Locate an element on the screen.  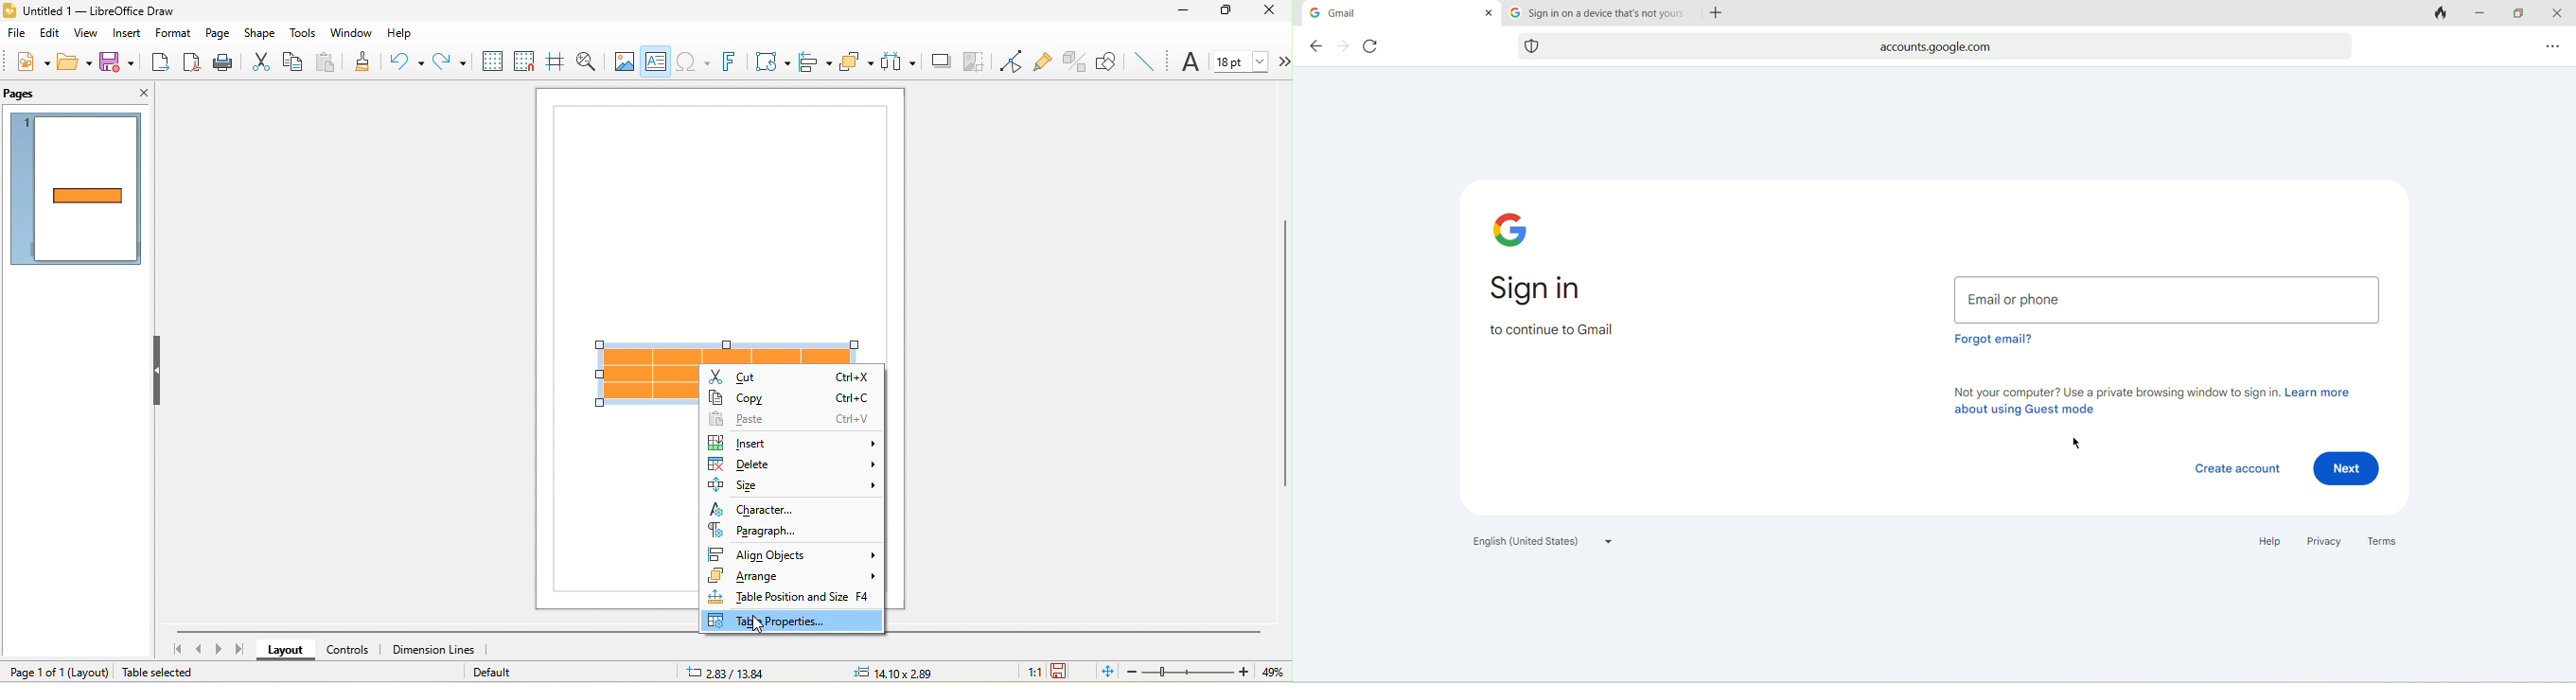
maximize is located at coordinates (2517, 13).